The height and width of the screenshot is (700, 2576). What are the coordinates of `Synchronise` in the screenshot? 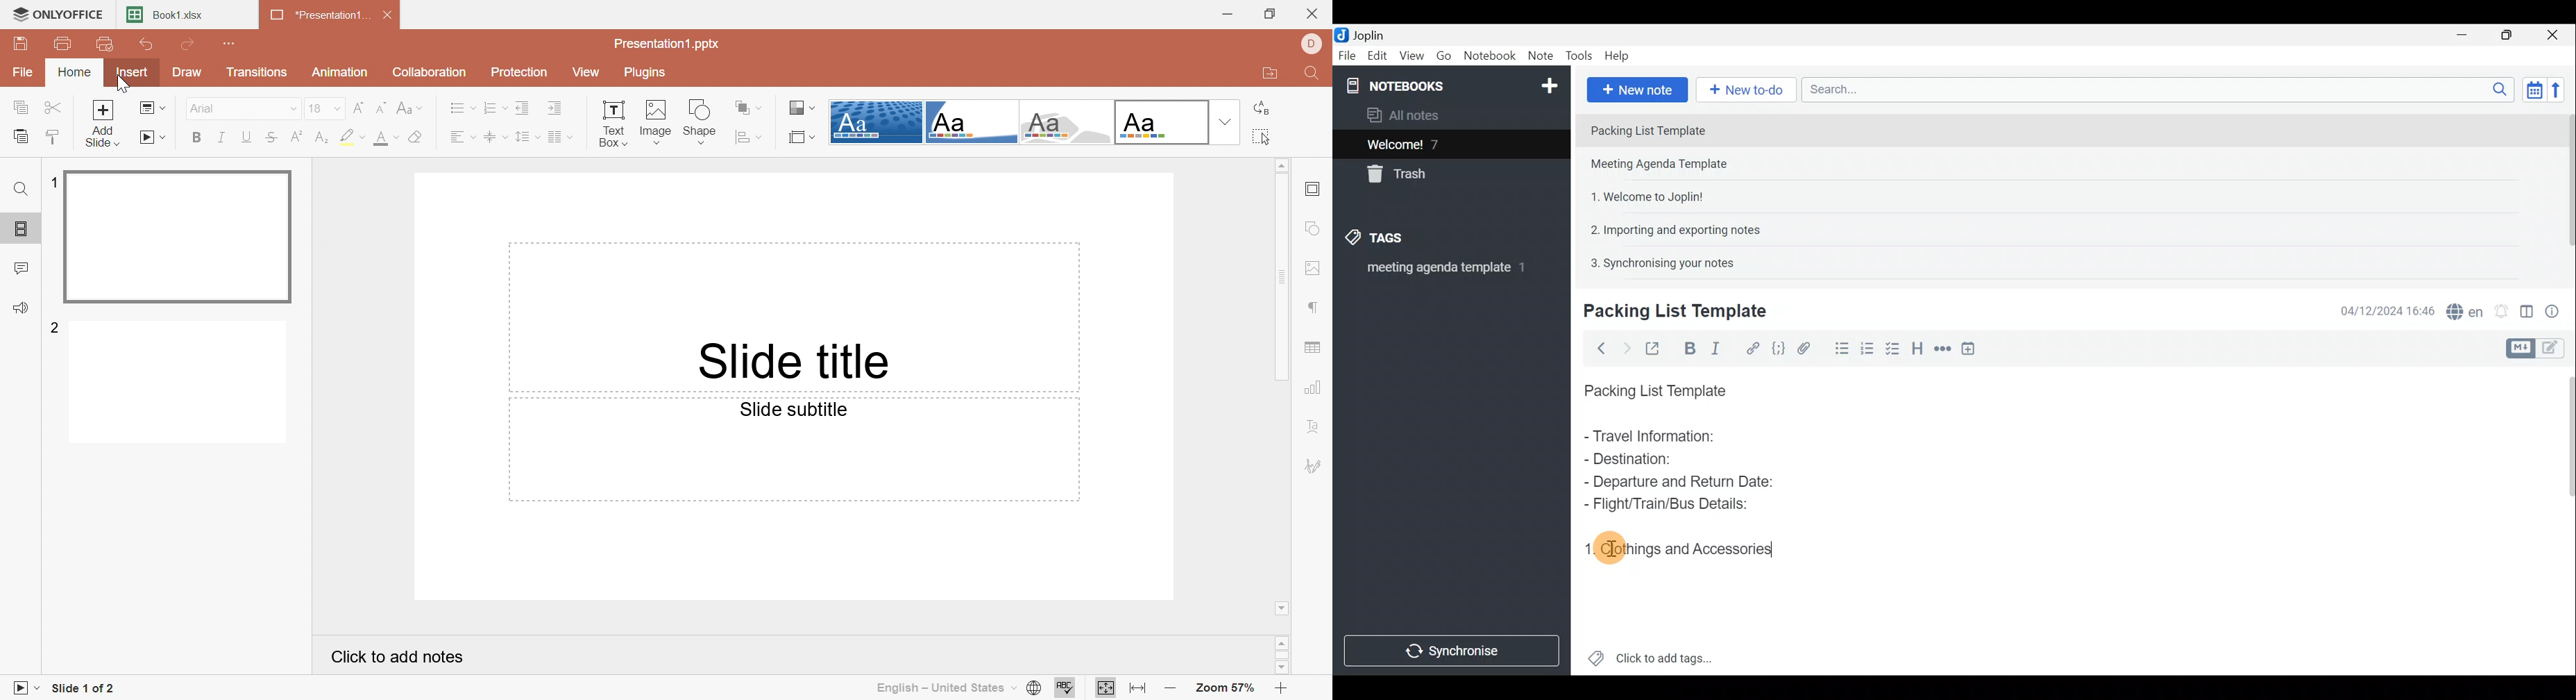 It's located at (1454, 653).